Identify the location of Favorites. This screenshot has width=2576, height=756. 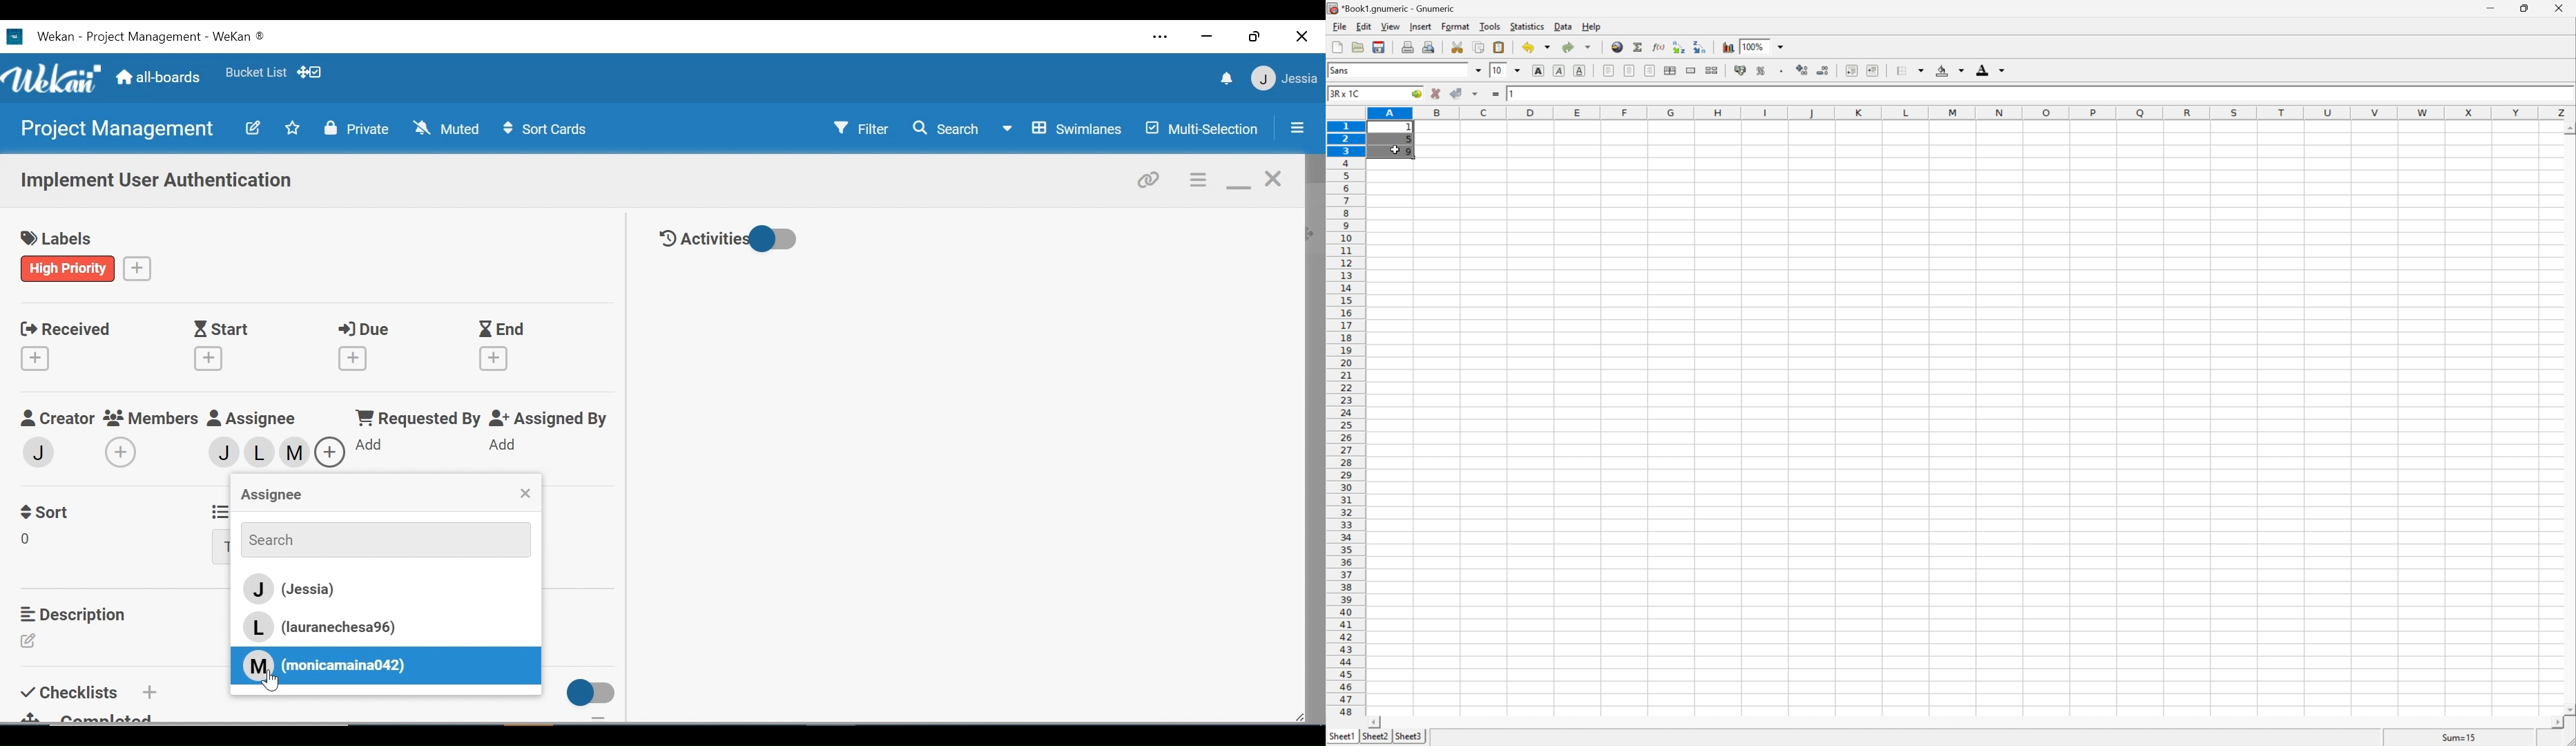
(293, 127).